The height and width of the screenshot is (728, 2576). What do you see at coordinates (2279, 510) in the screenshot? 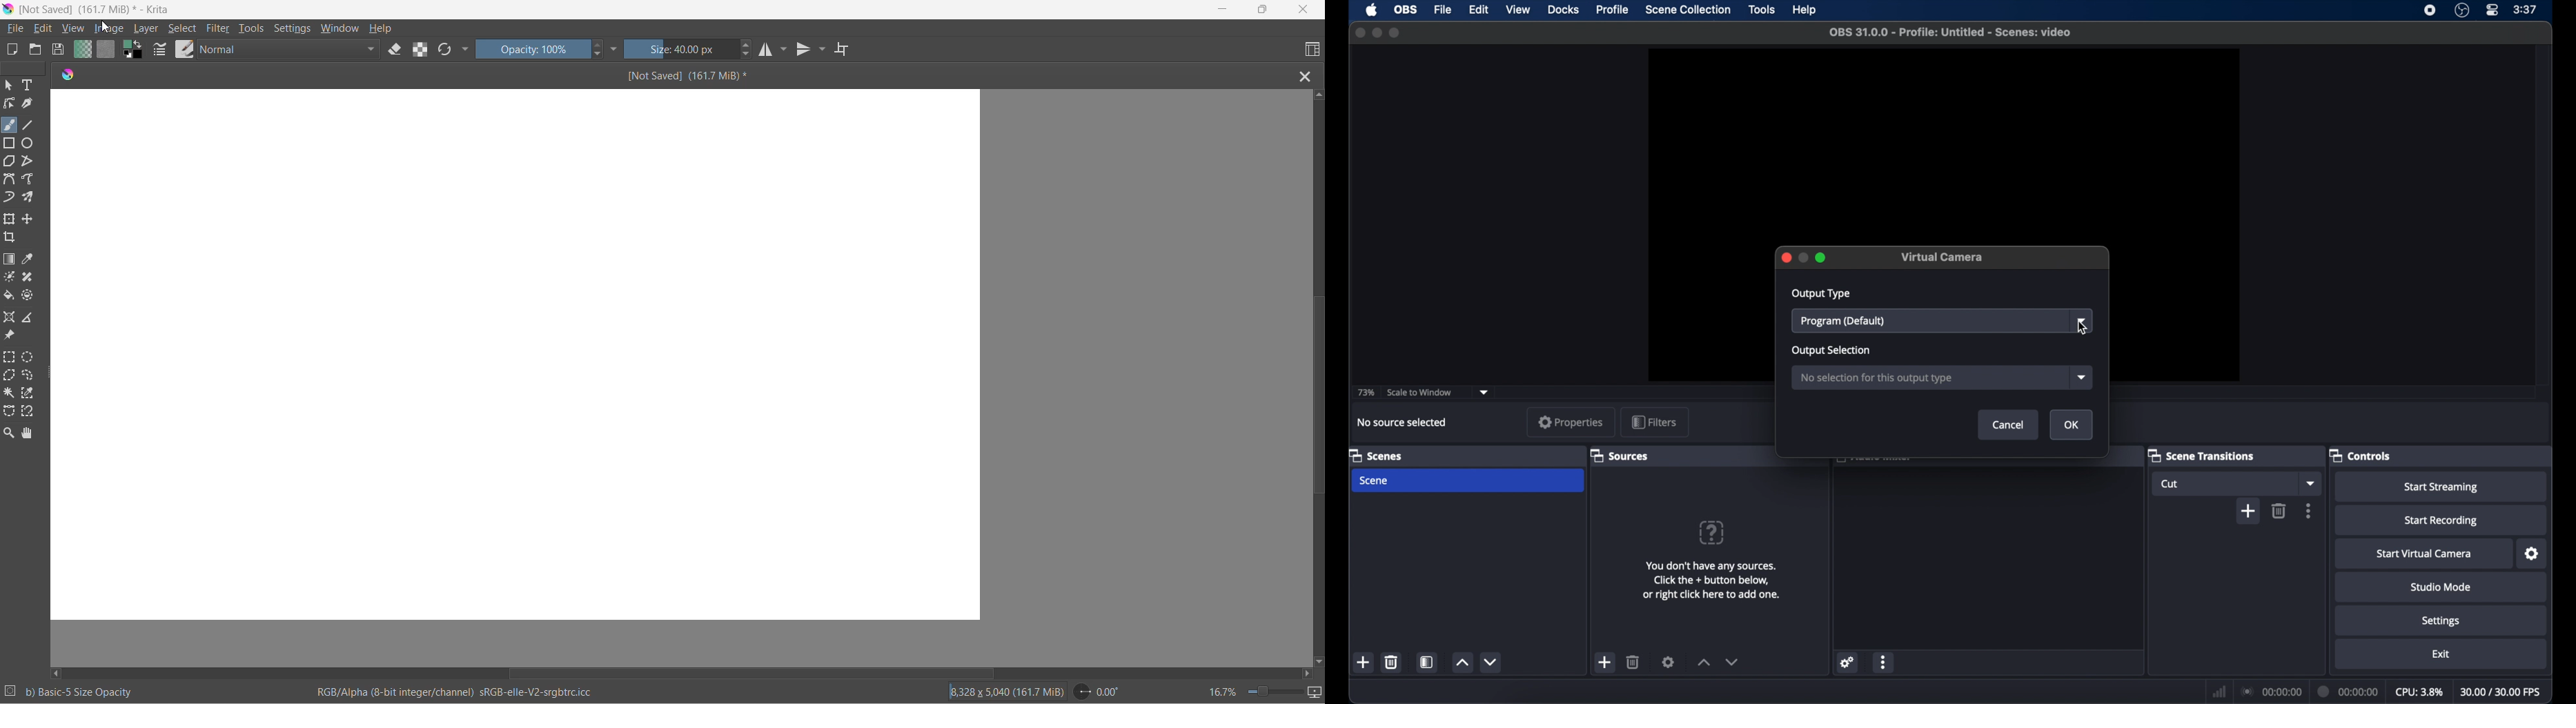
I see `delete` at bounding box center [2279, 510].